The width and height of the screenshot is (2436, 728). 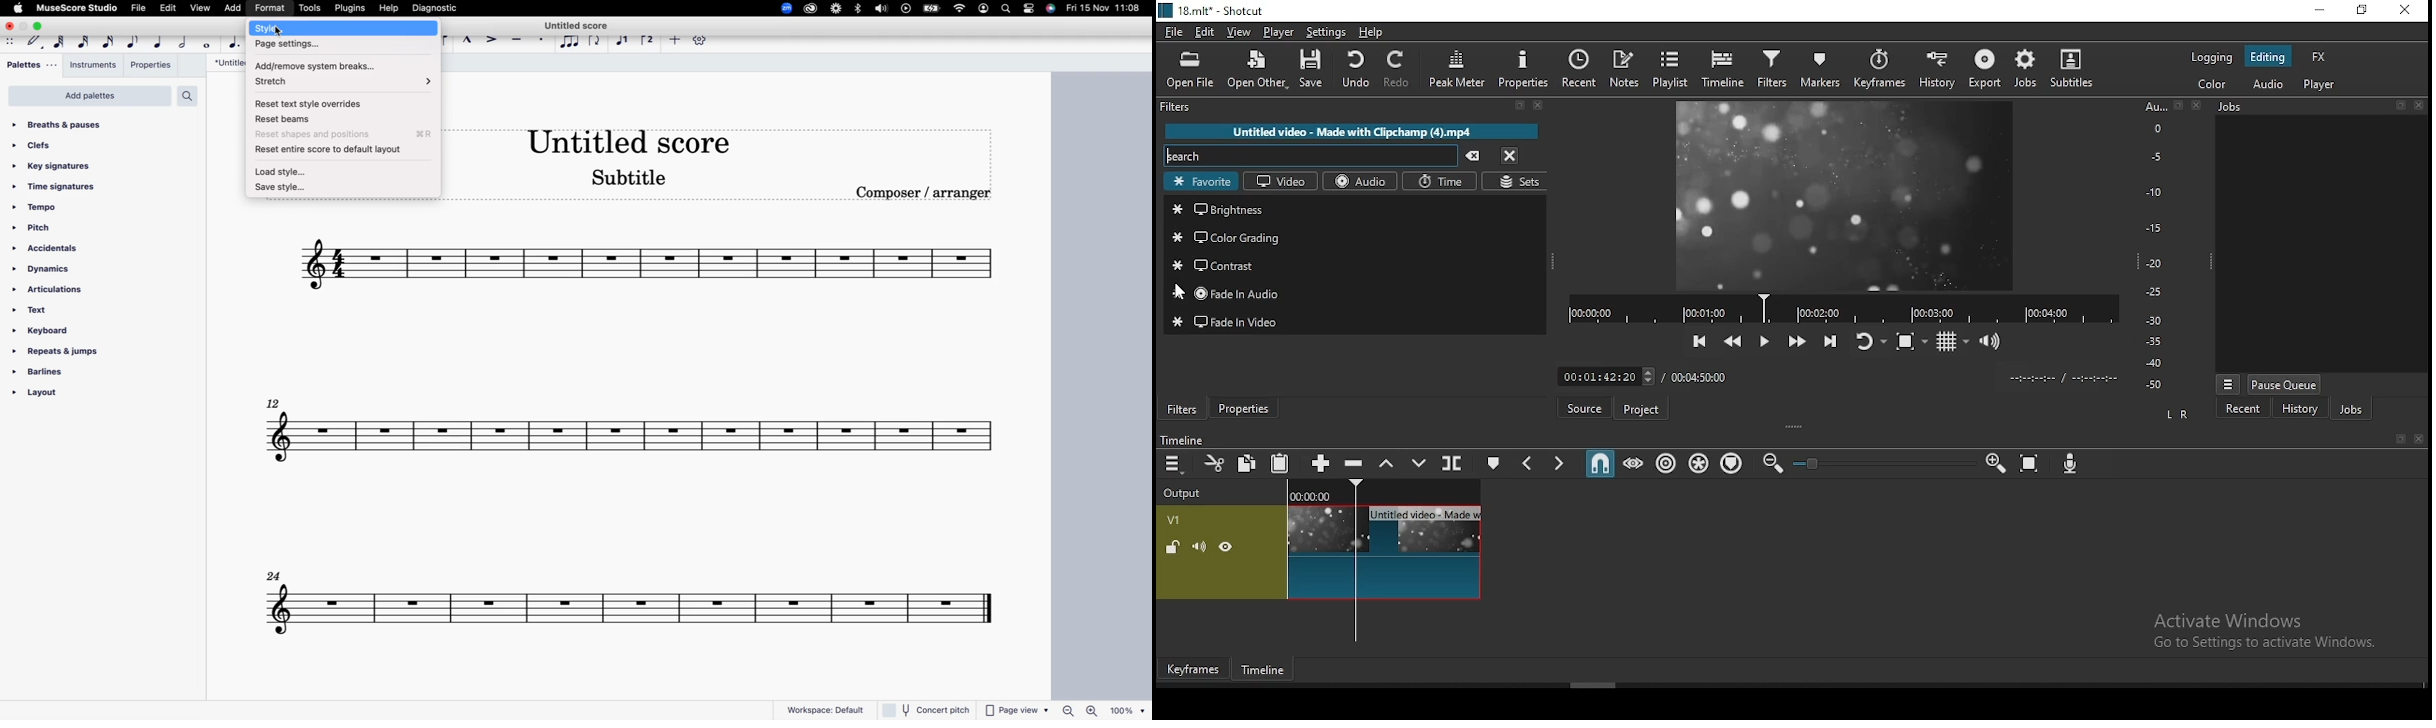 What do you see at coordinates (38, 394) in the screenshot?
I see `layout` at bounding box center [38, 394].